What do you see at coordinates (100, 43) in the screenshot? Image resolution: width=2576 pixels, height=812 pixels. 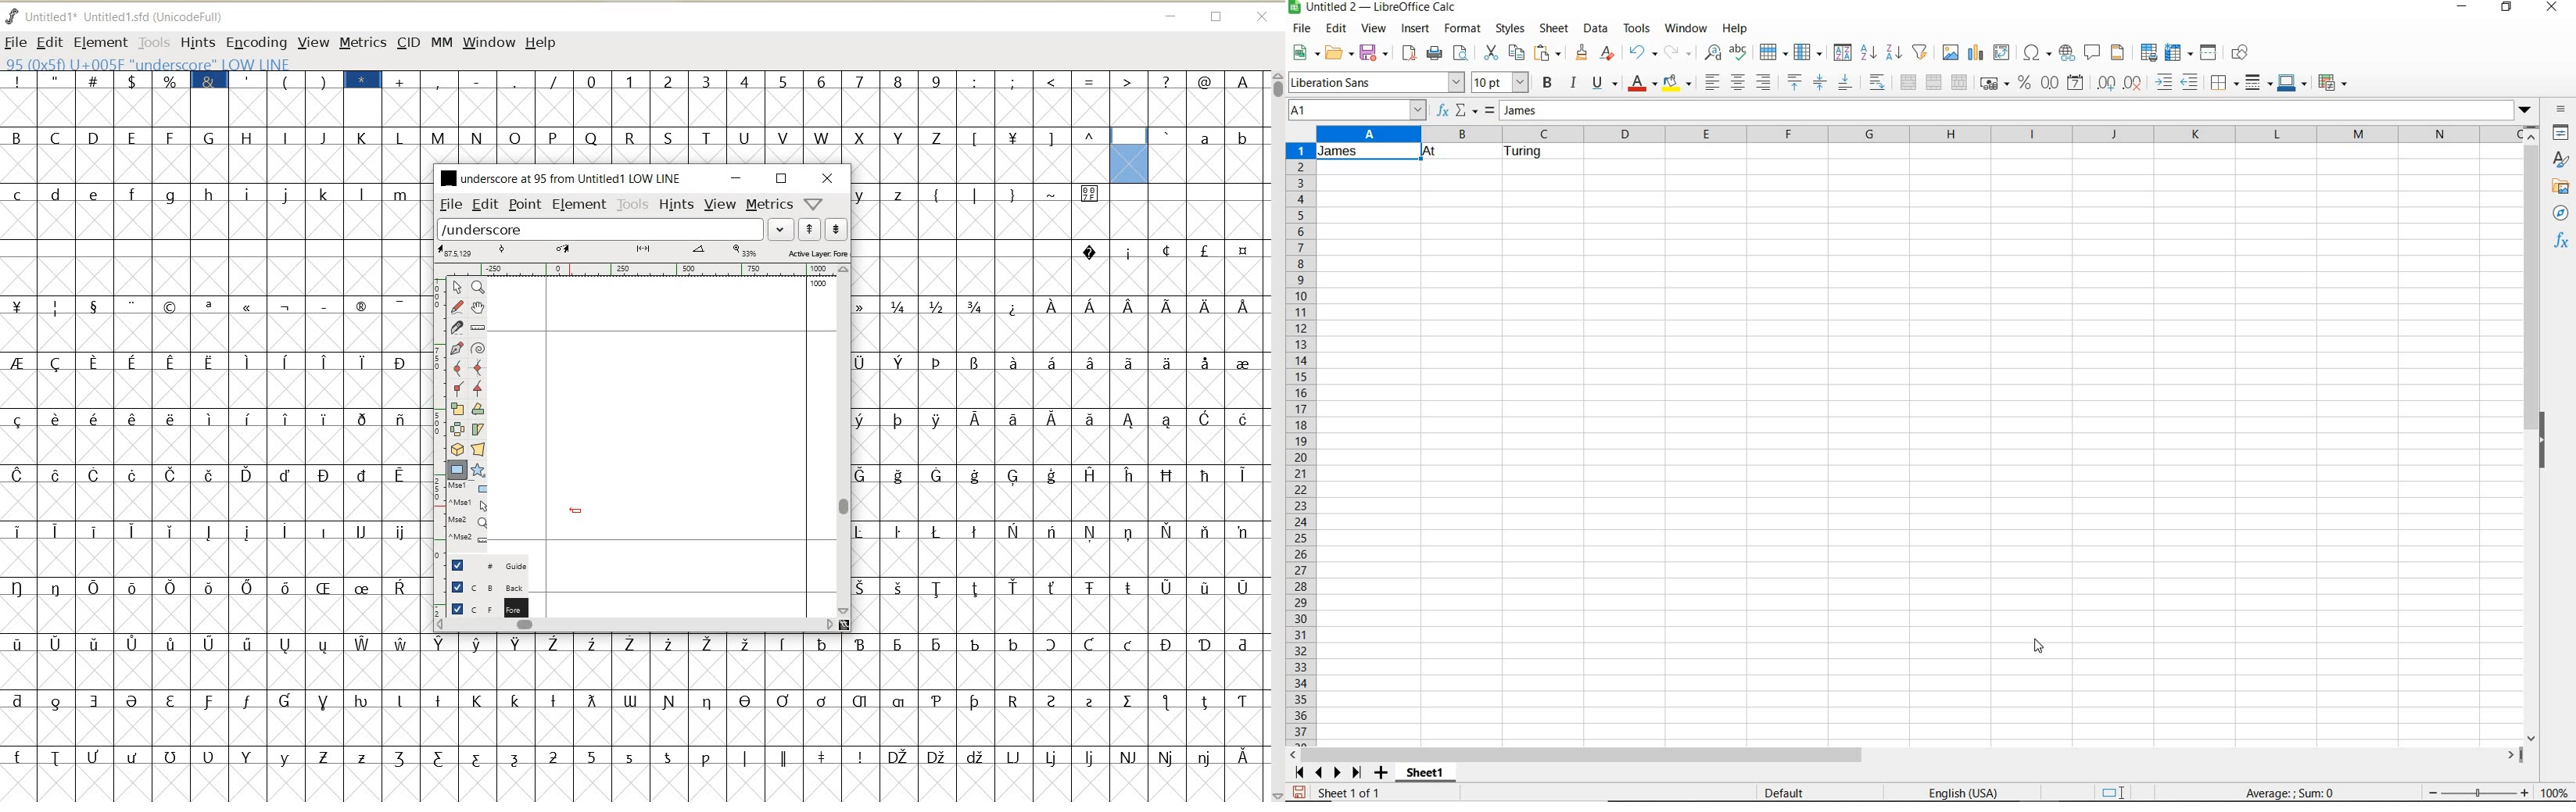 I see `ELEMENT` at bounding box center [100, 43].